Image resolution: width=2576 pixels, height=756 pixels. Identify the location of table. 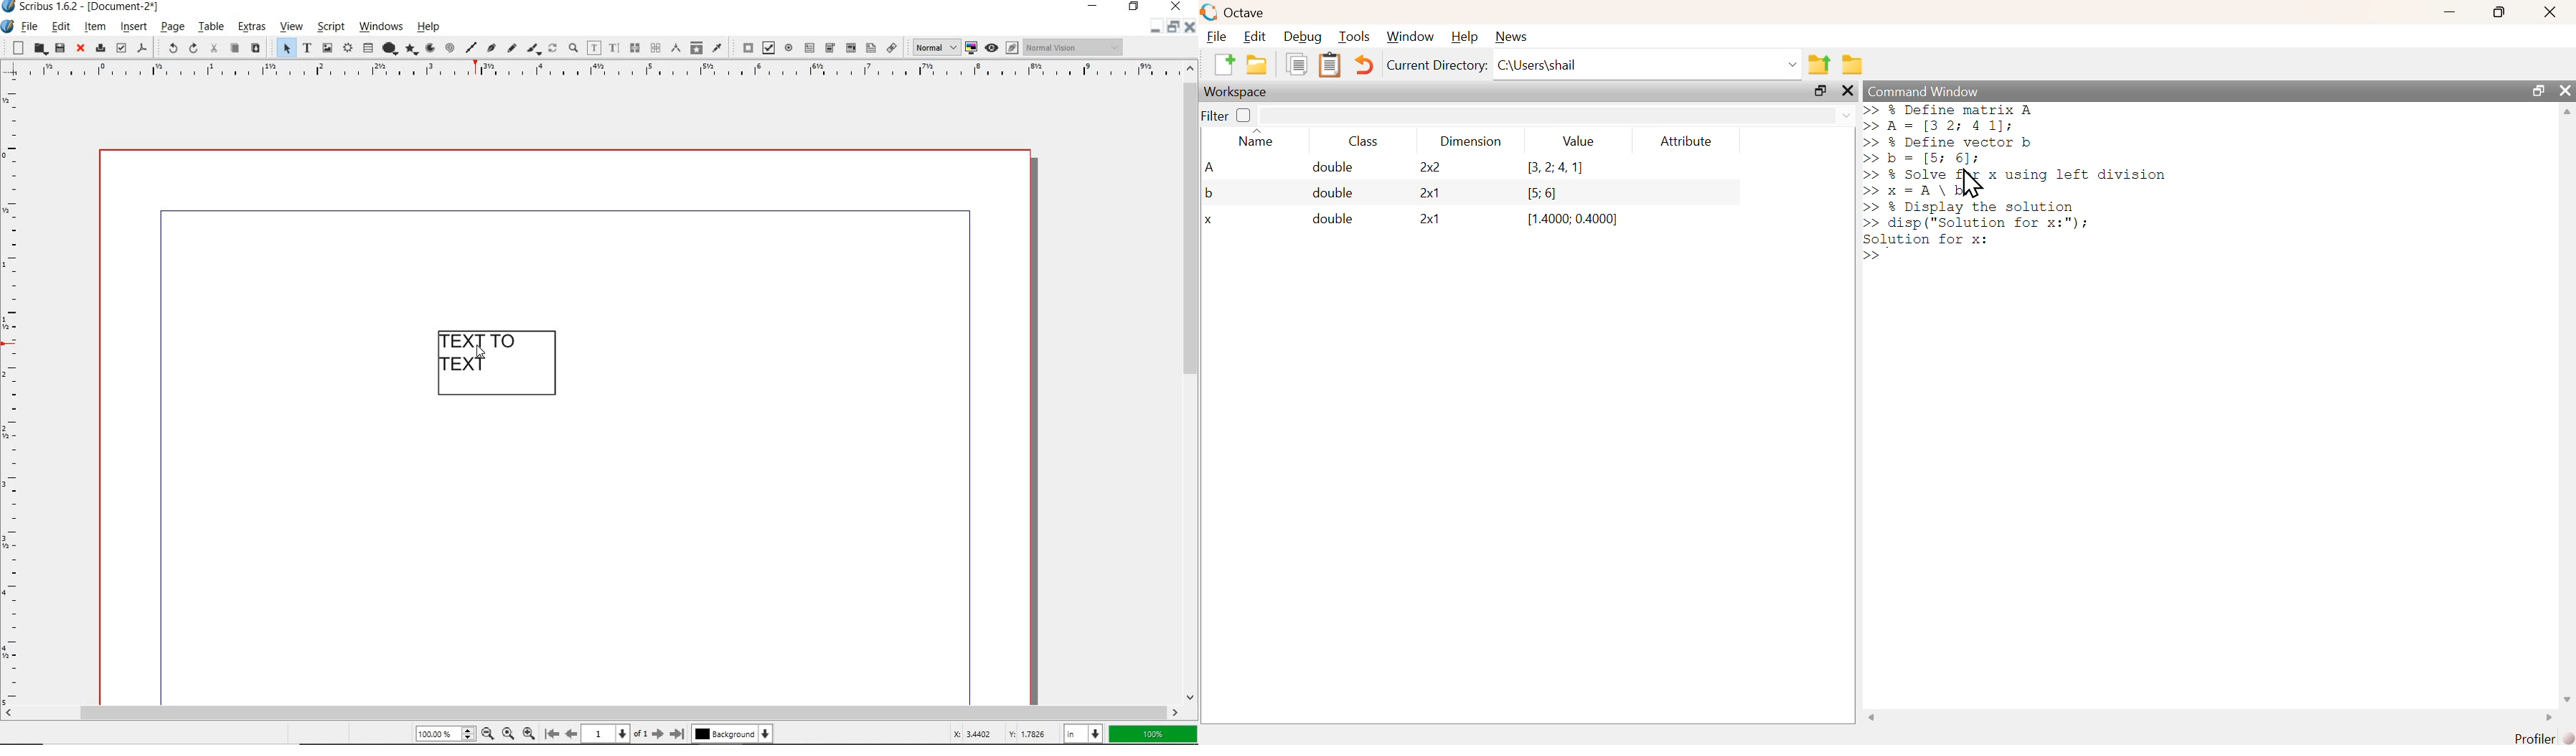
(210, 26).